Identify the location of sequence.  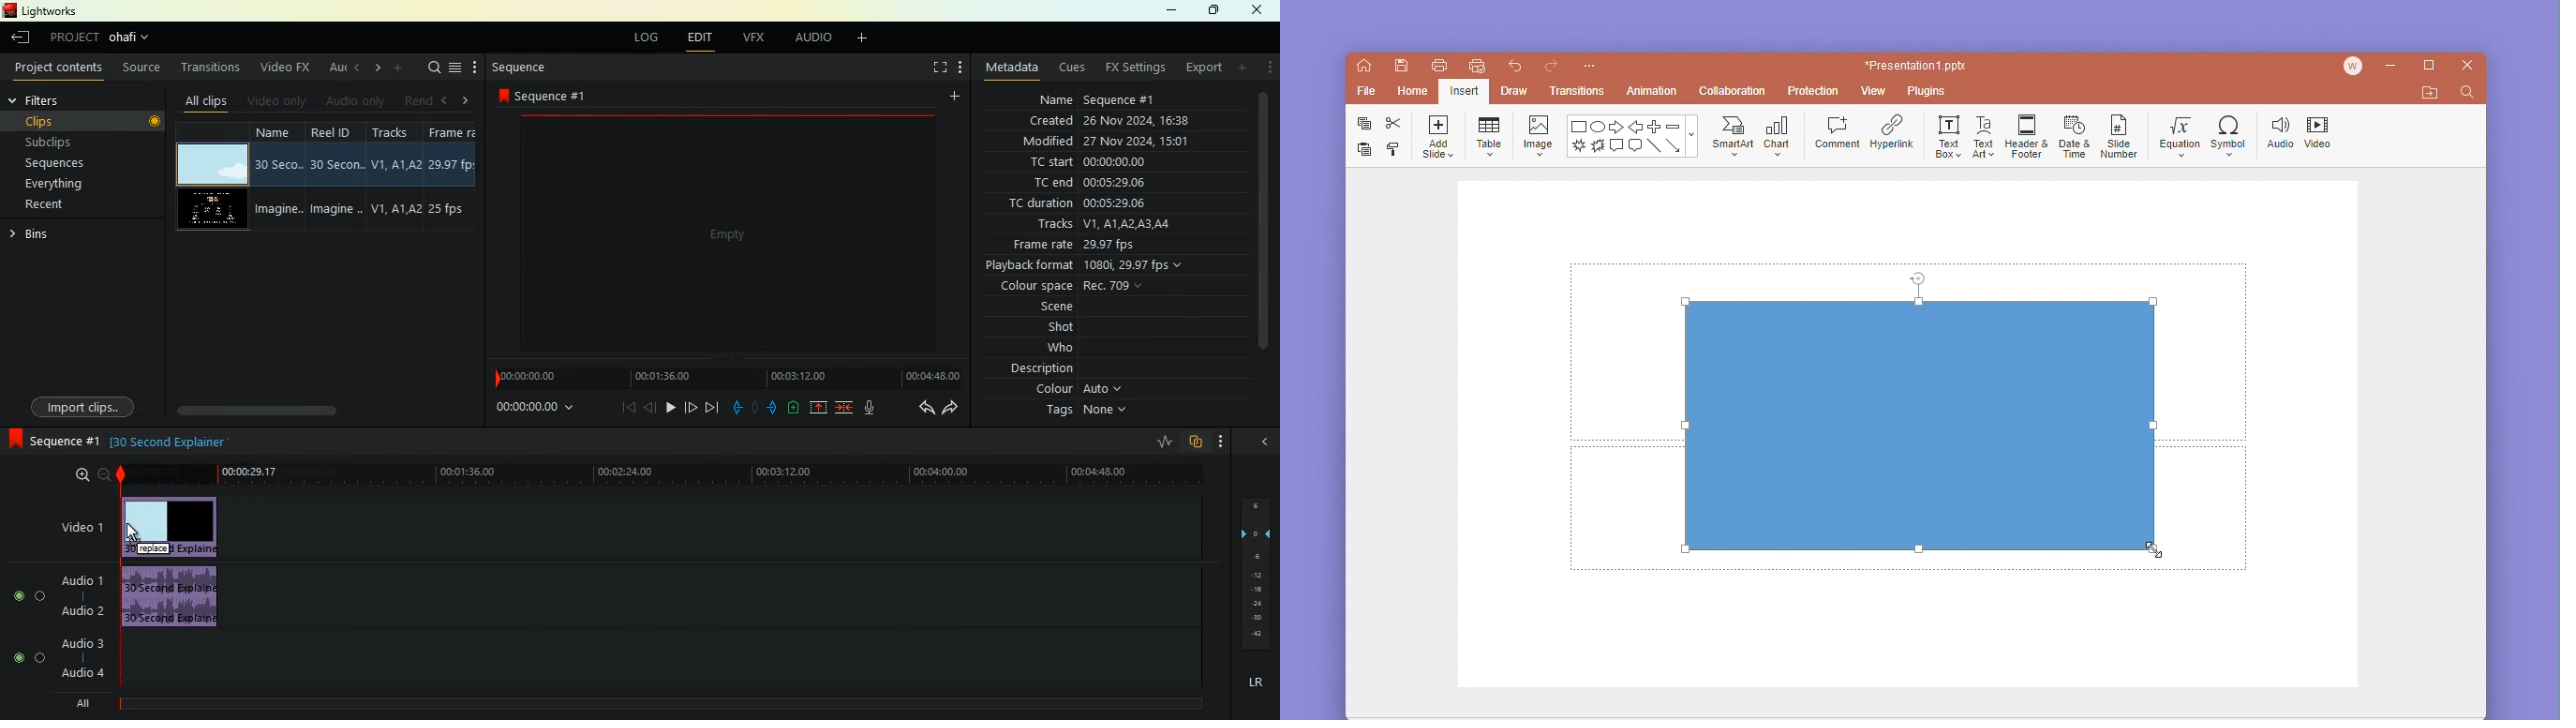
(519, 69).